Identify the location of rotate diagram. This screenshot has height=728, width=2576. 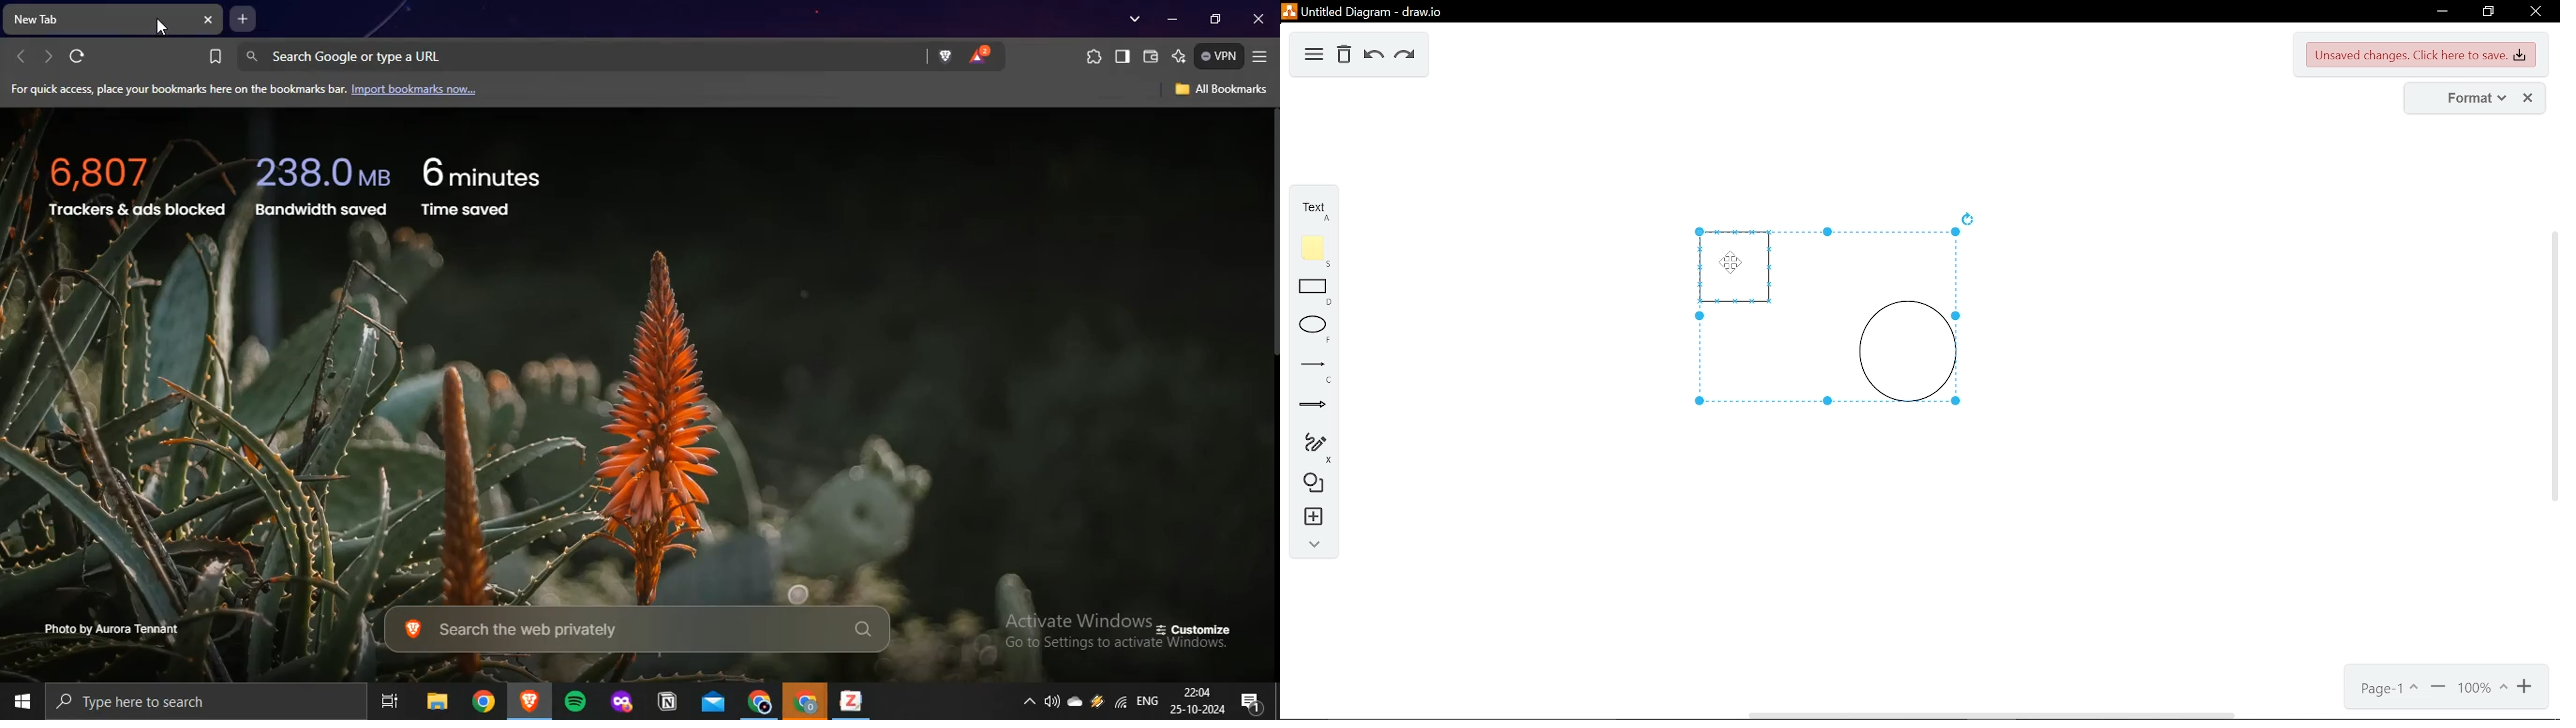
(1970, 219).